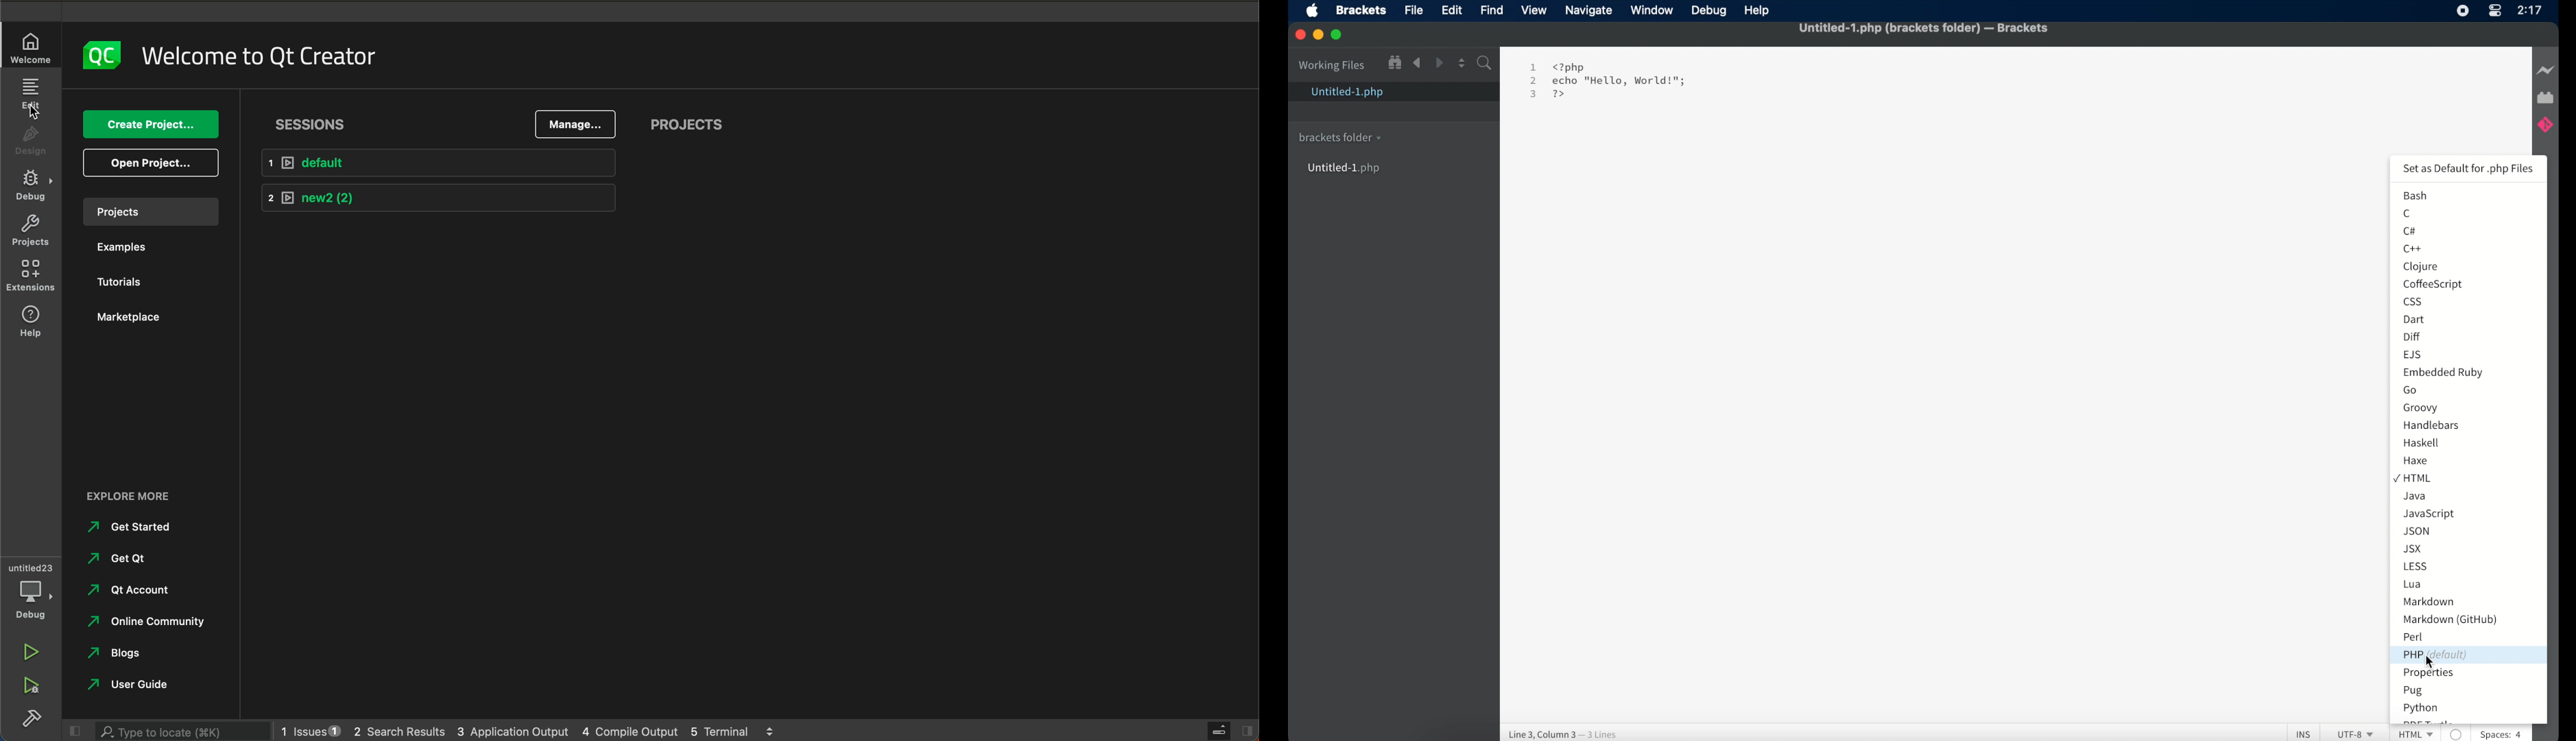 Image resolution: width=2576 pixels, height=756 pixels. Describe the element at coordinates (438, 199) in the screenshot. I see `new 2` at that location.